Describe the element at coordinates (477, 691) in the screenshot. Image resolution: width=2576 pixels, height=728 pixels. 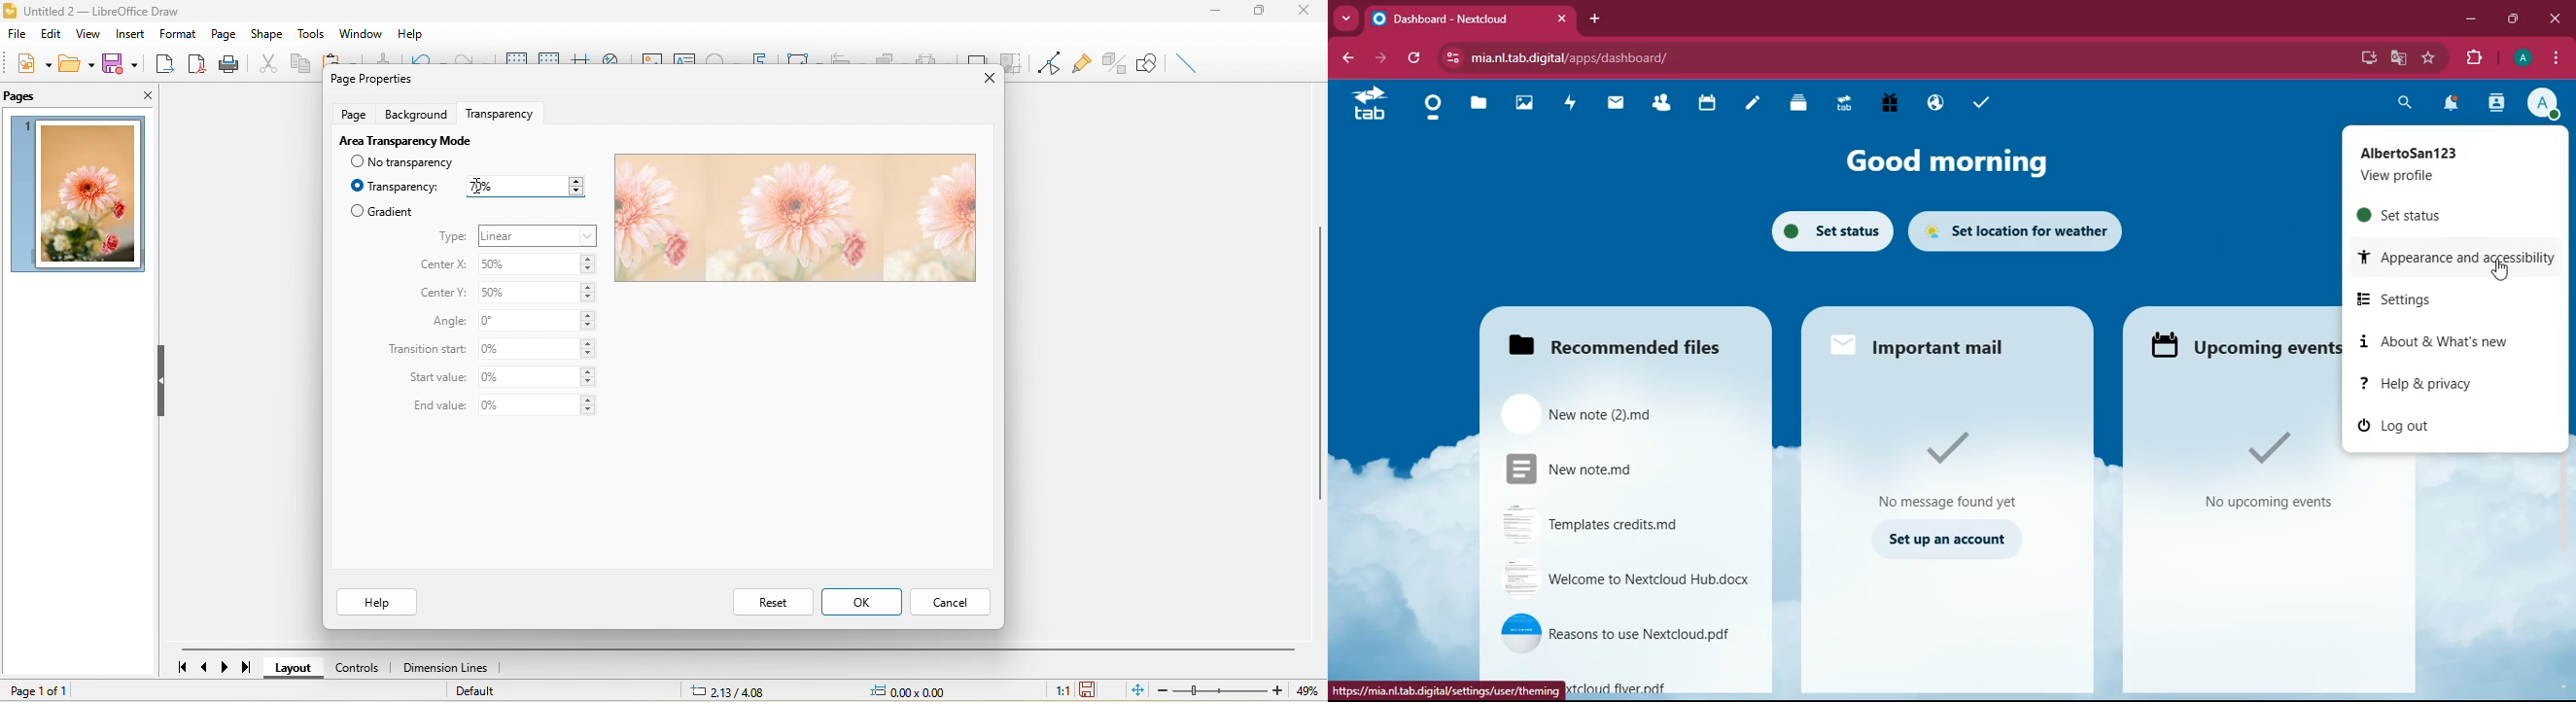
I see `default` at that location.